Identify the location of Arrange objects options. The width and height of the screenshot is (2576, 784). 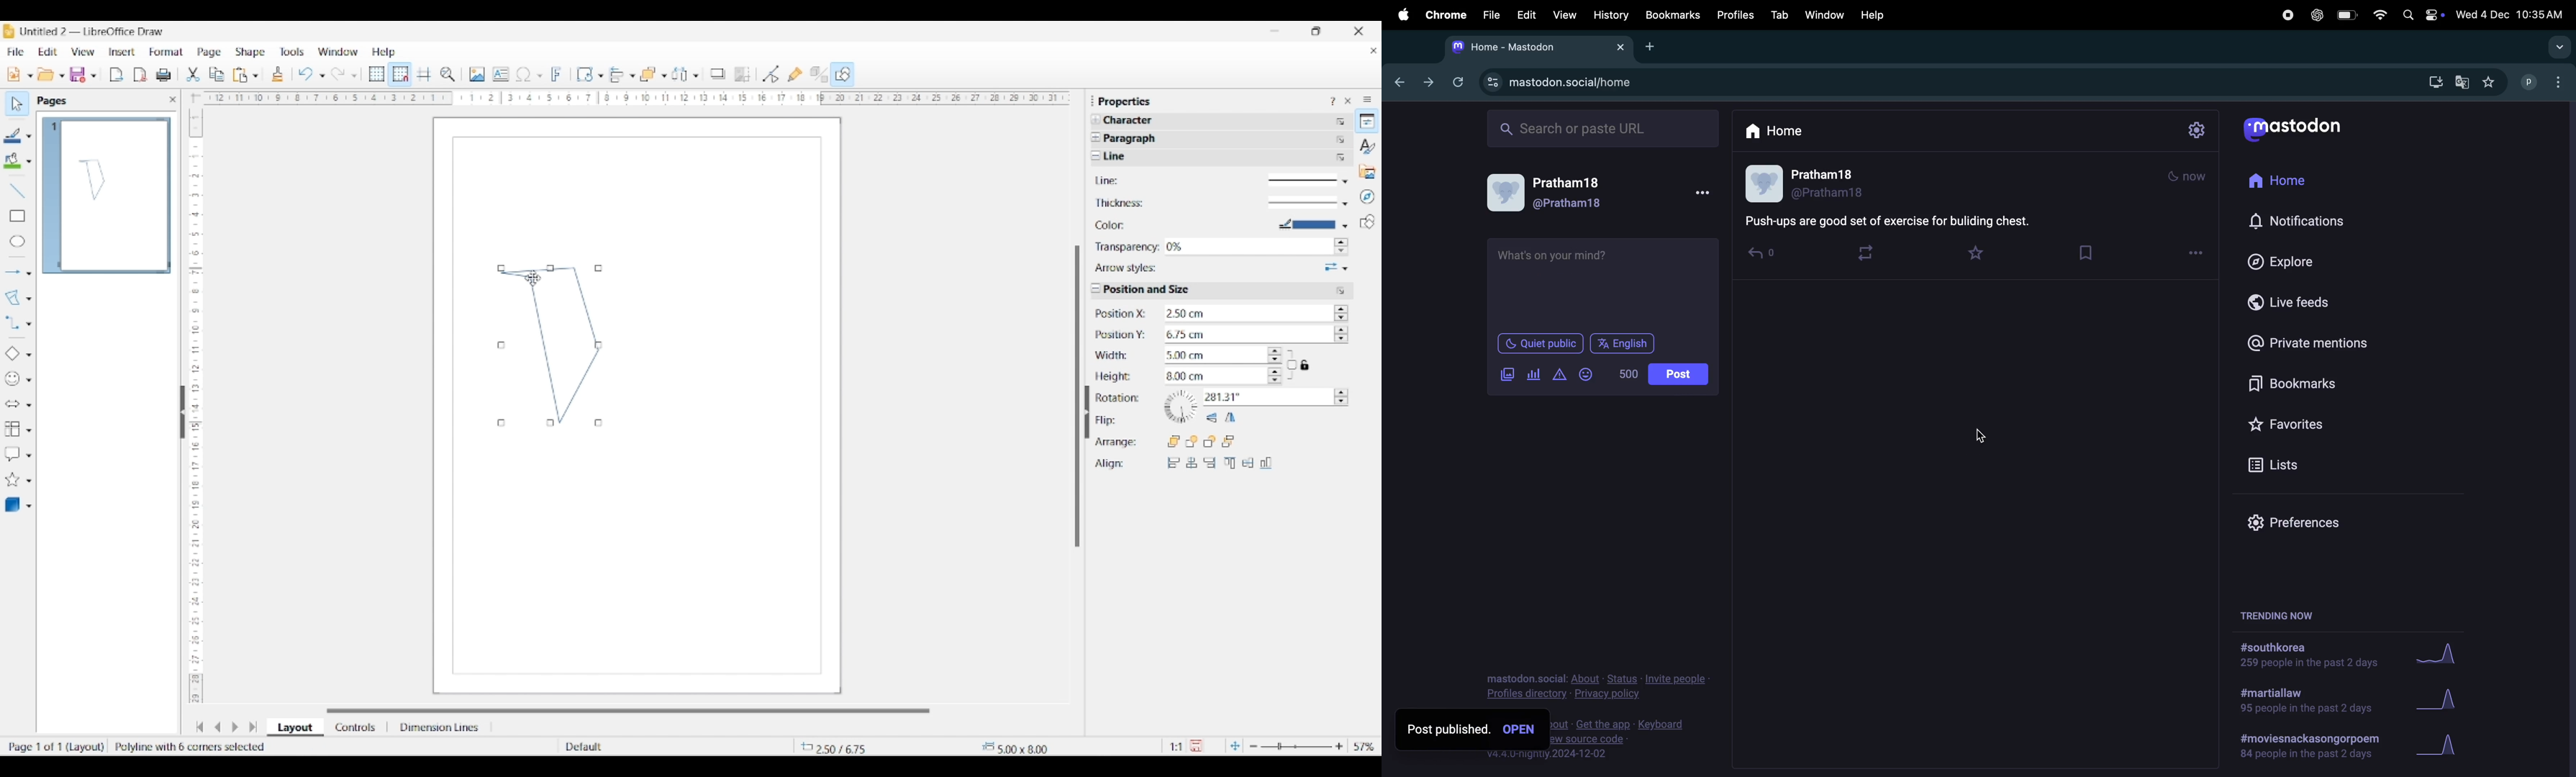
(664, 76).